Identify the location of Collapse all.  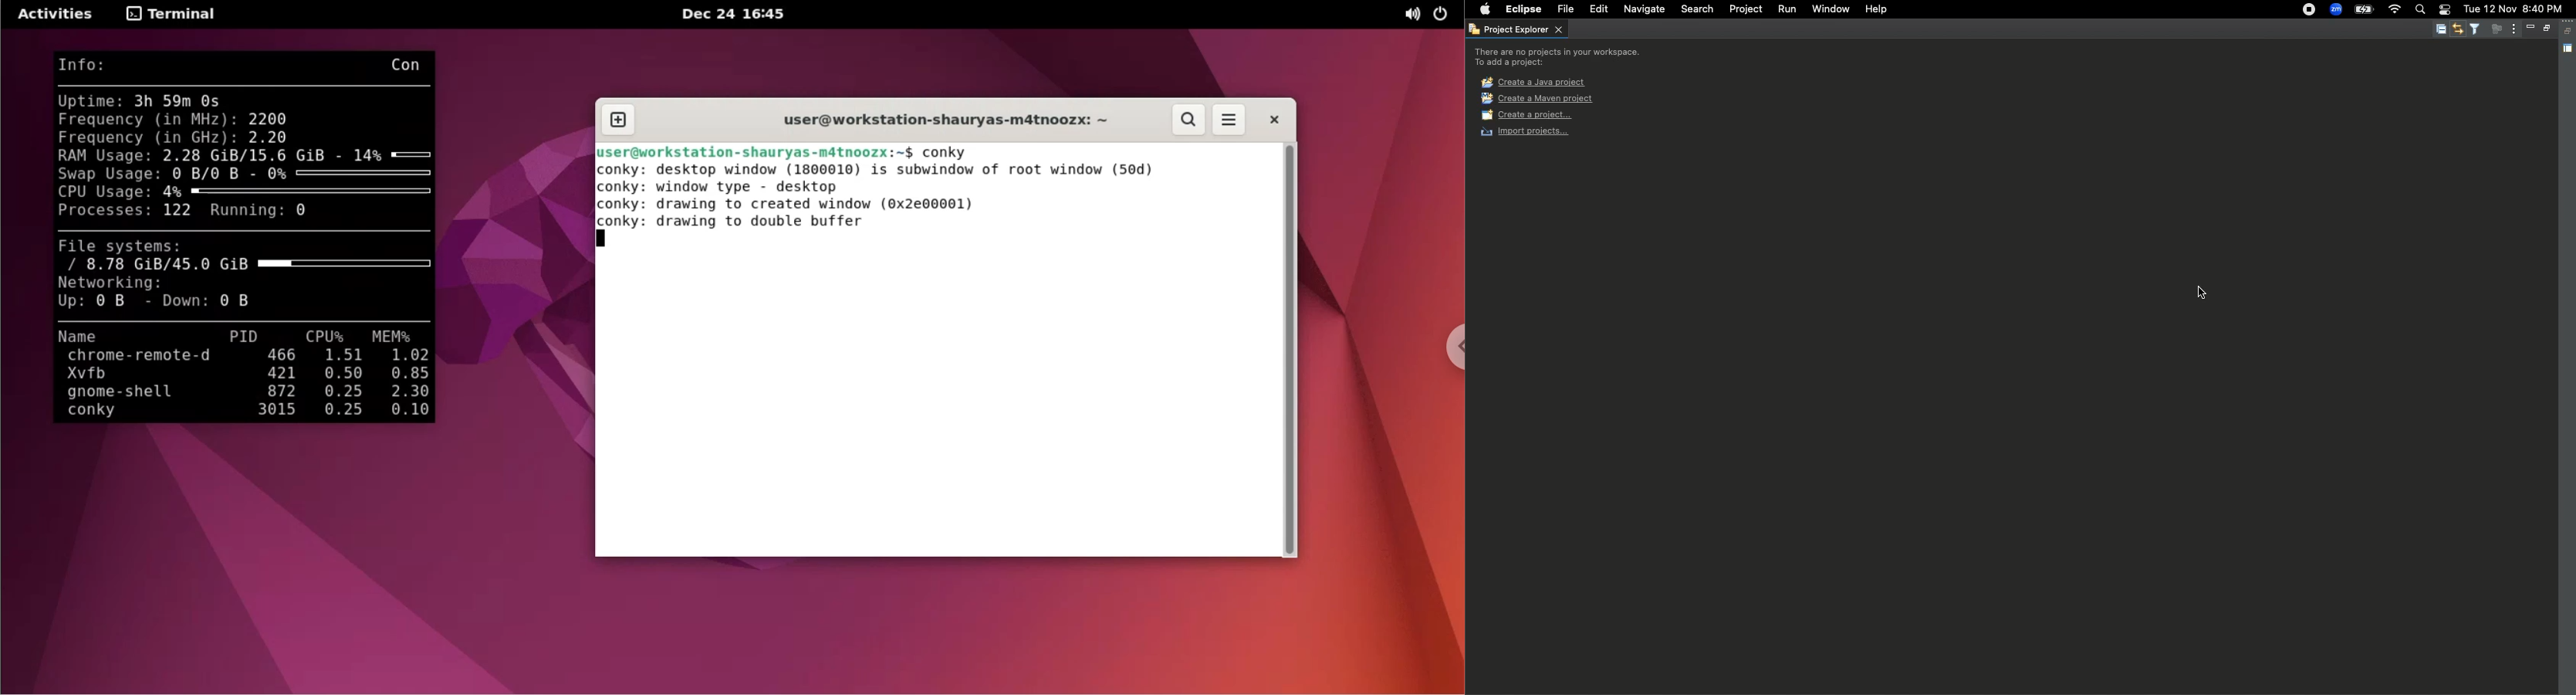
(2569, 31).